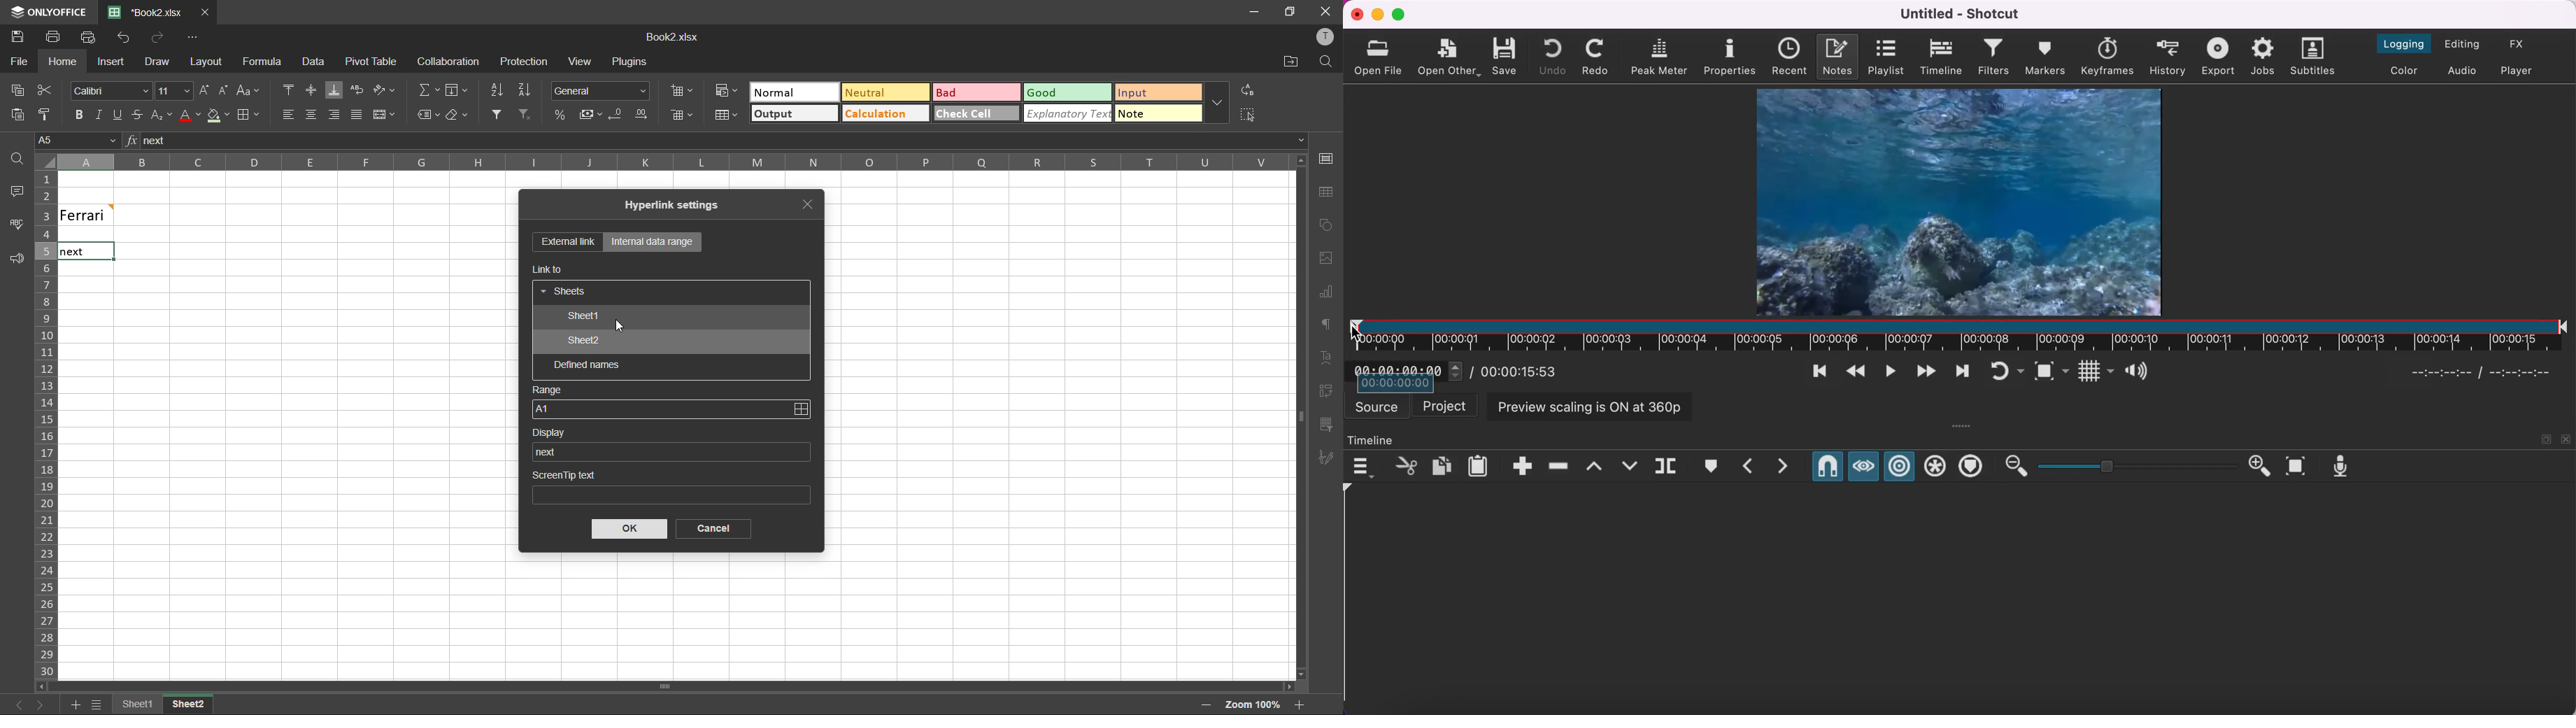 The width and height of the screenshot is (2576, 728). I want to click on Cursor, so click(625, 326).